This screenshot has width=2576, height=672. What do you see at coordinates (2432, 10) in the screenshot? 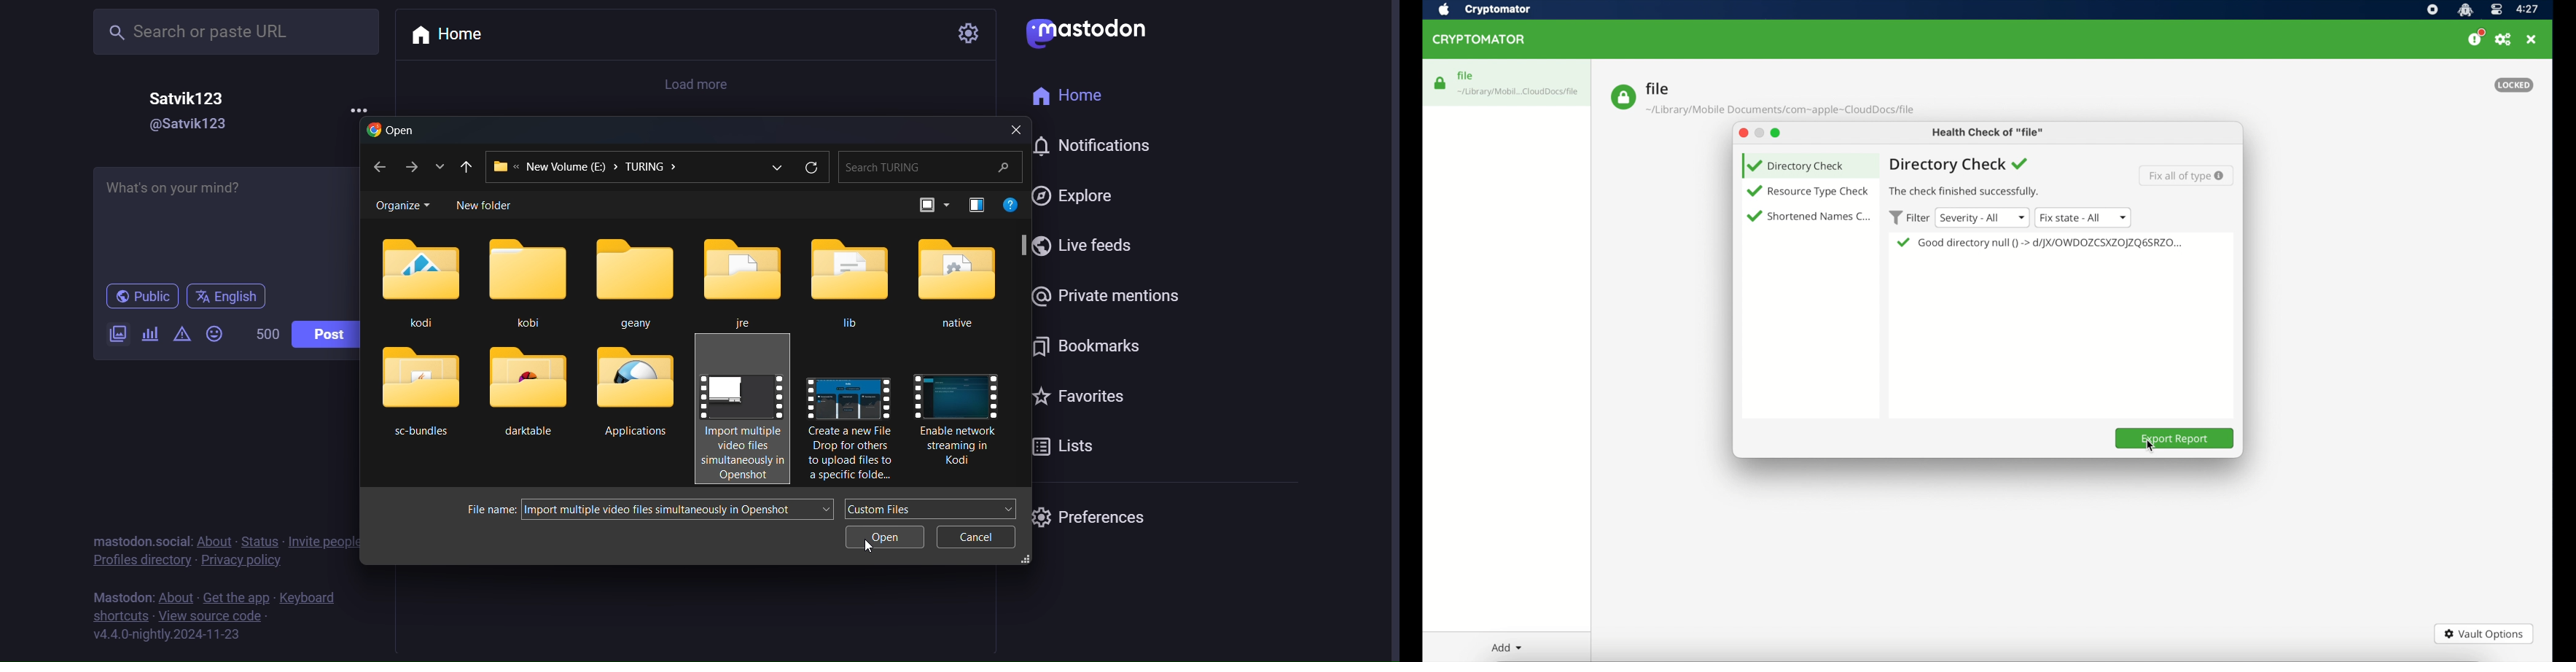
I see `screen recorder icon` at bounding box center [2432, 10].